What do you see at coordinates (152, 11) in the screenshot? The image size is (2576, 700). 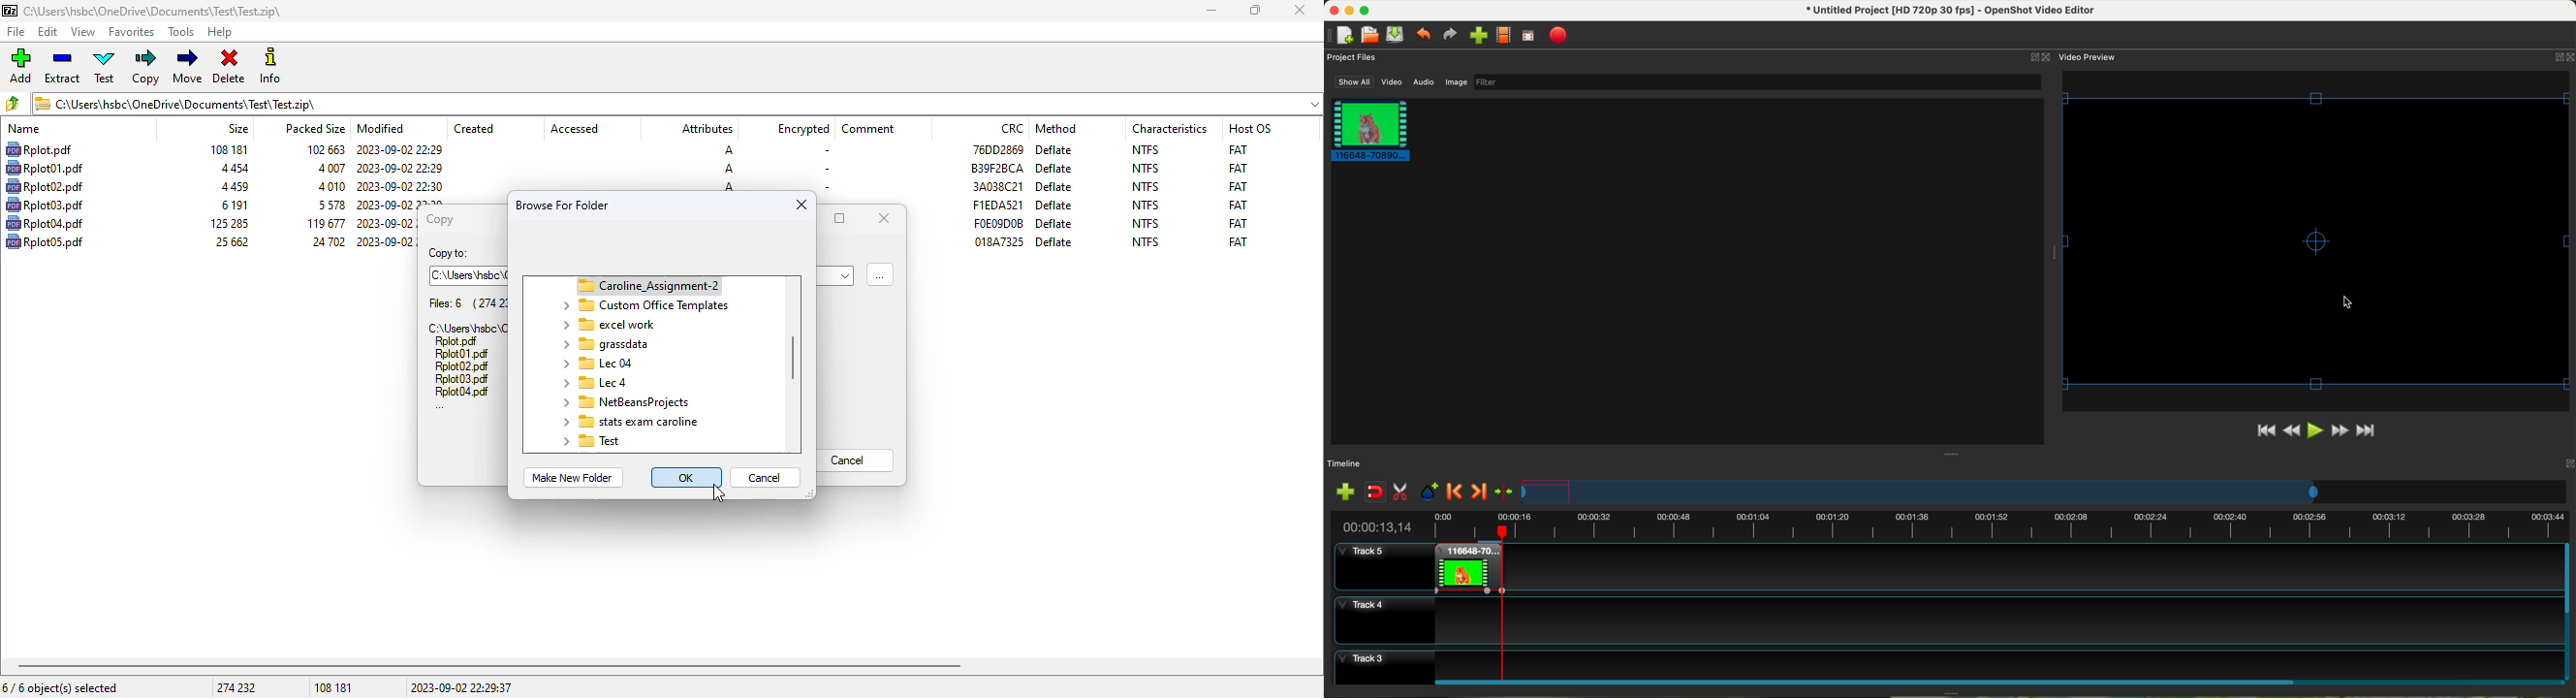 I see `.zip archive` at bounding box center [152, 11].